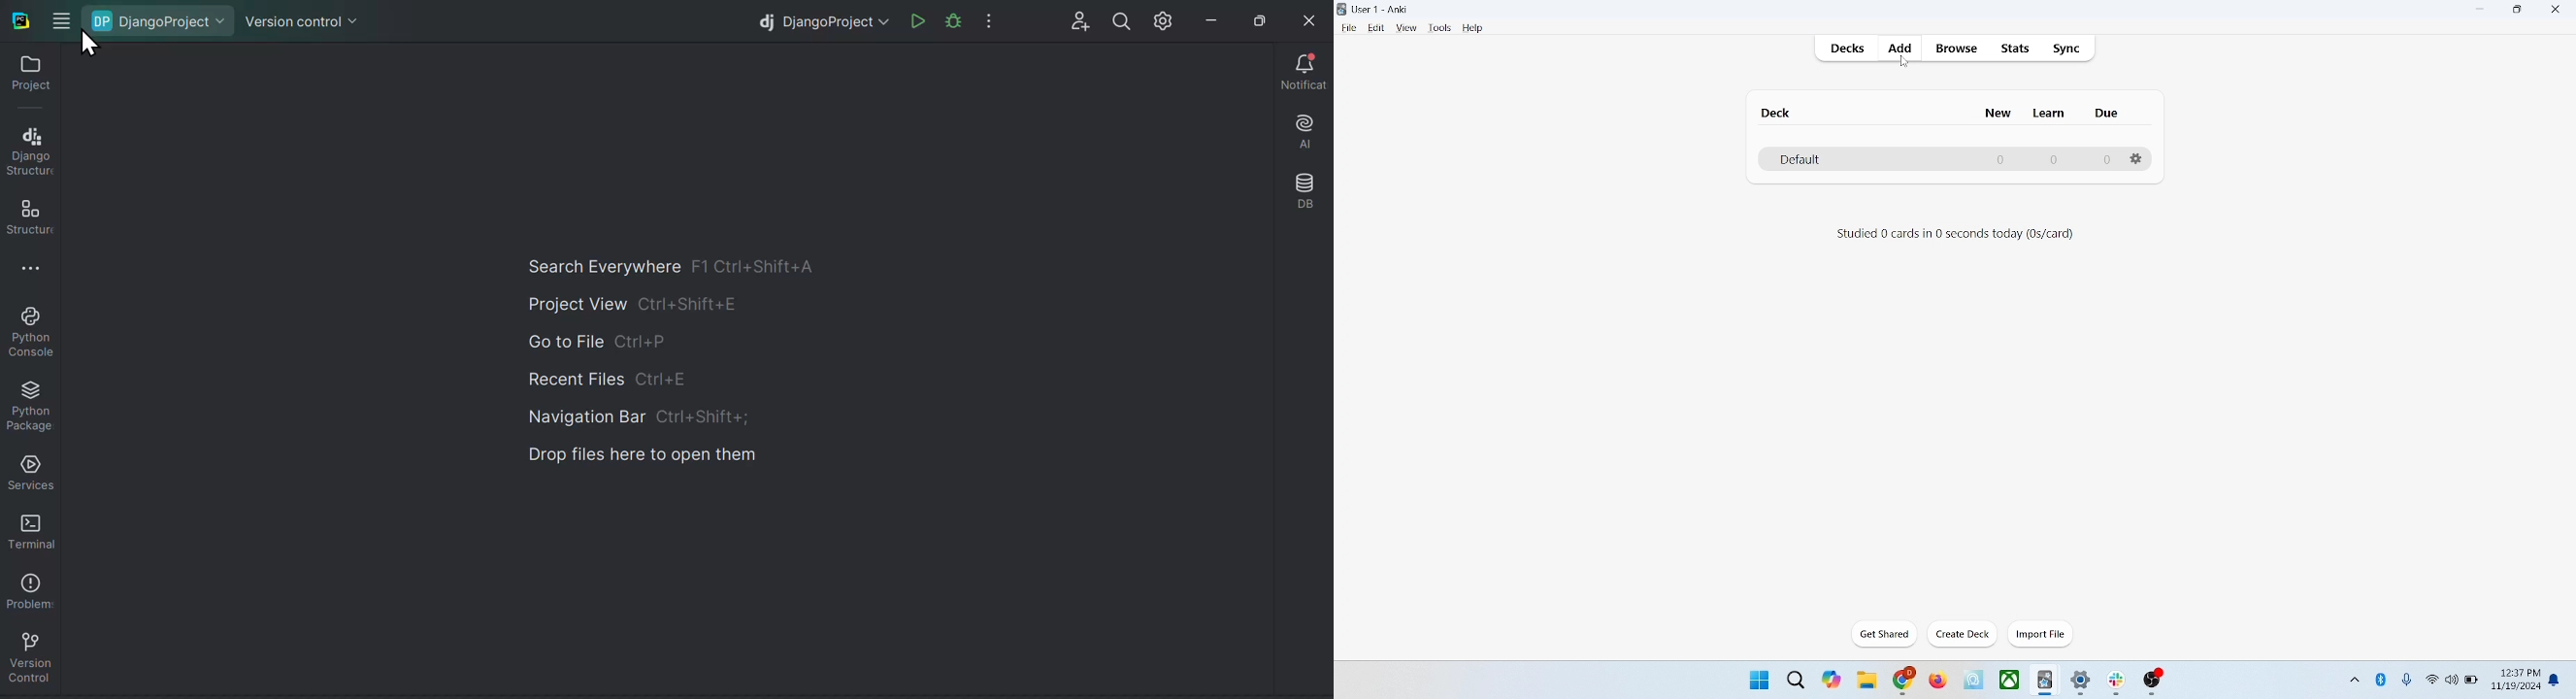  Describe the element at coordinates (1348, 28) in the screenshot. I see `file` at that location.